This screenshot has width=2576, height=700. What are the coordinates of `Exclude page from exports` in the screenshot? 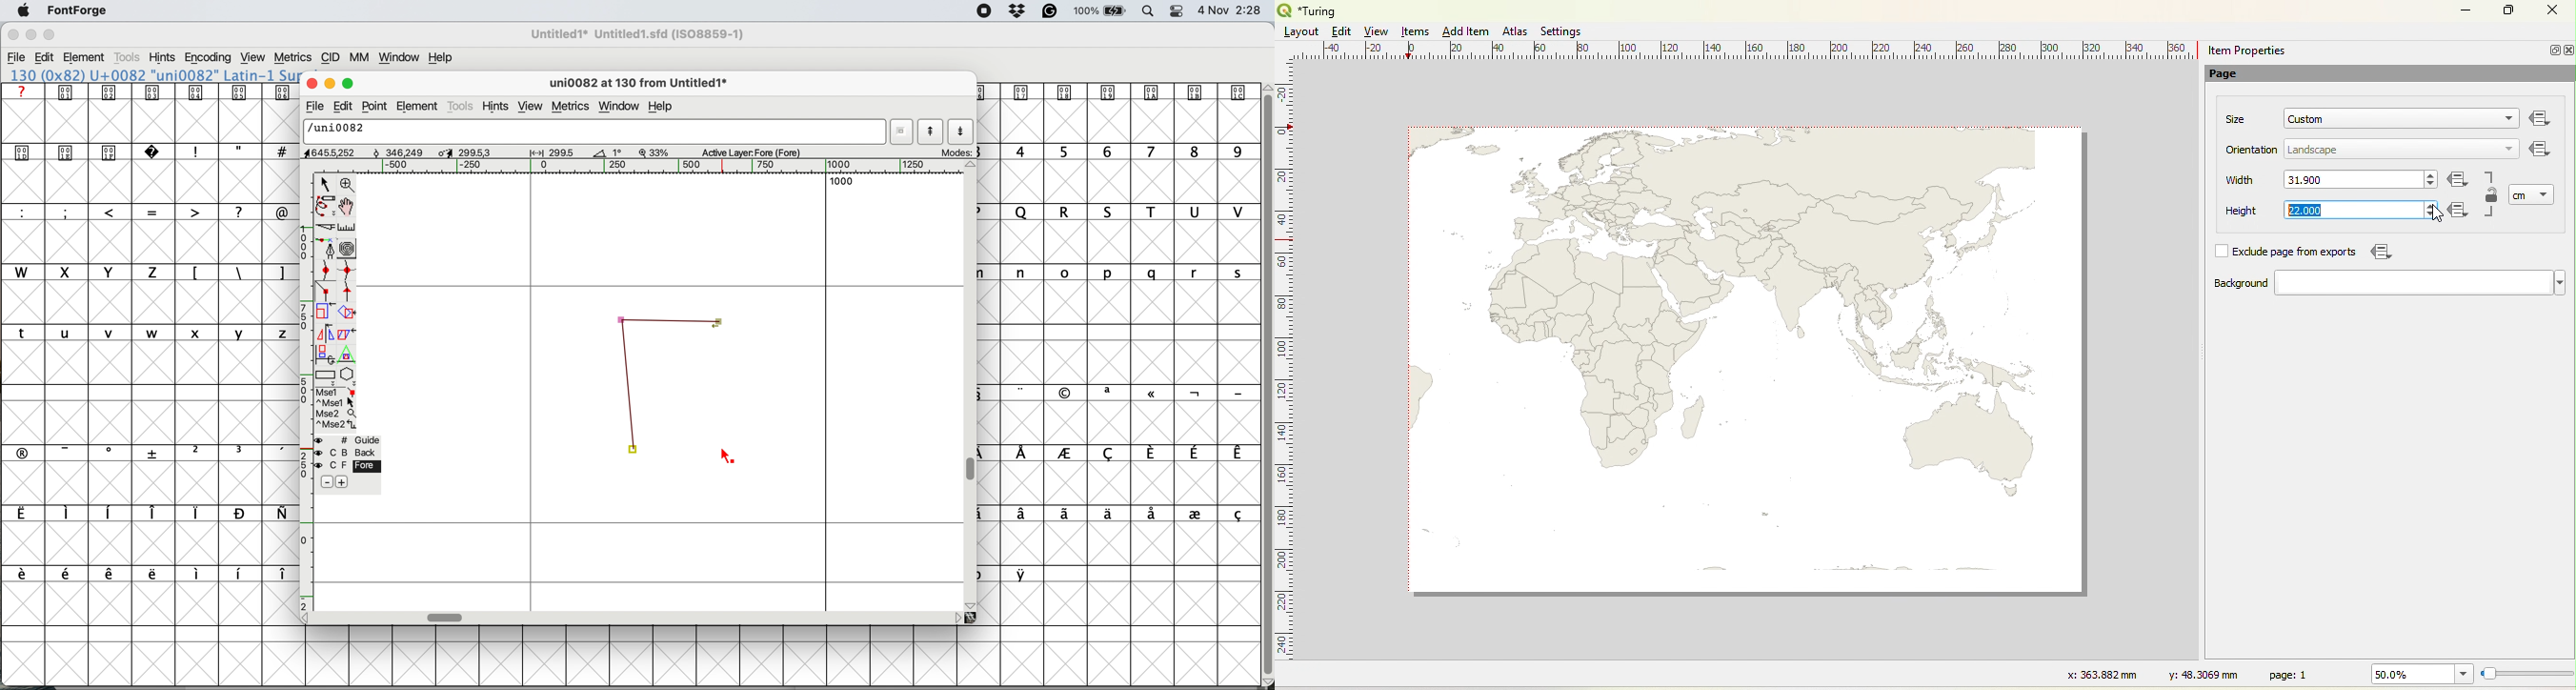 It's located at (2298, 253).